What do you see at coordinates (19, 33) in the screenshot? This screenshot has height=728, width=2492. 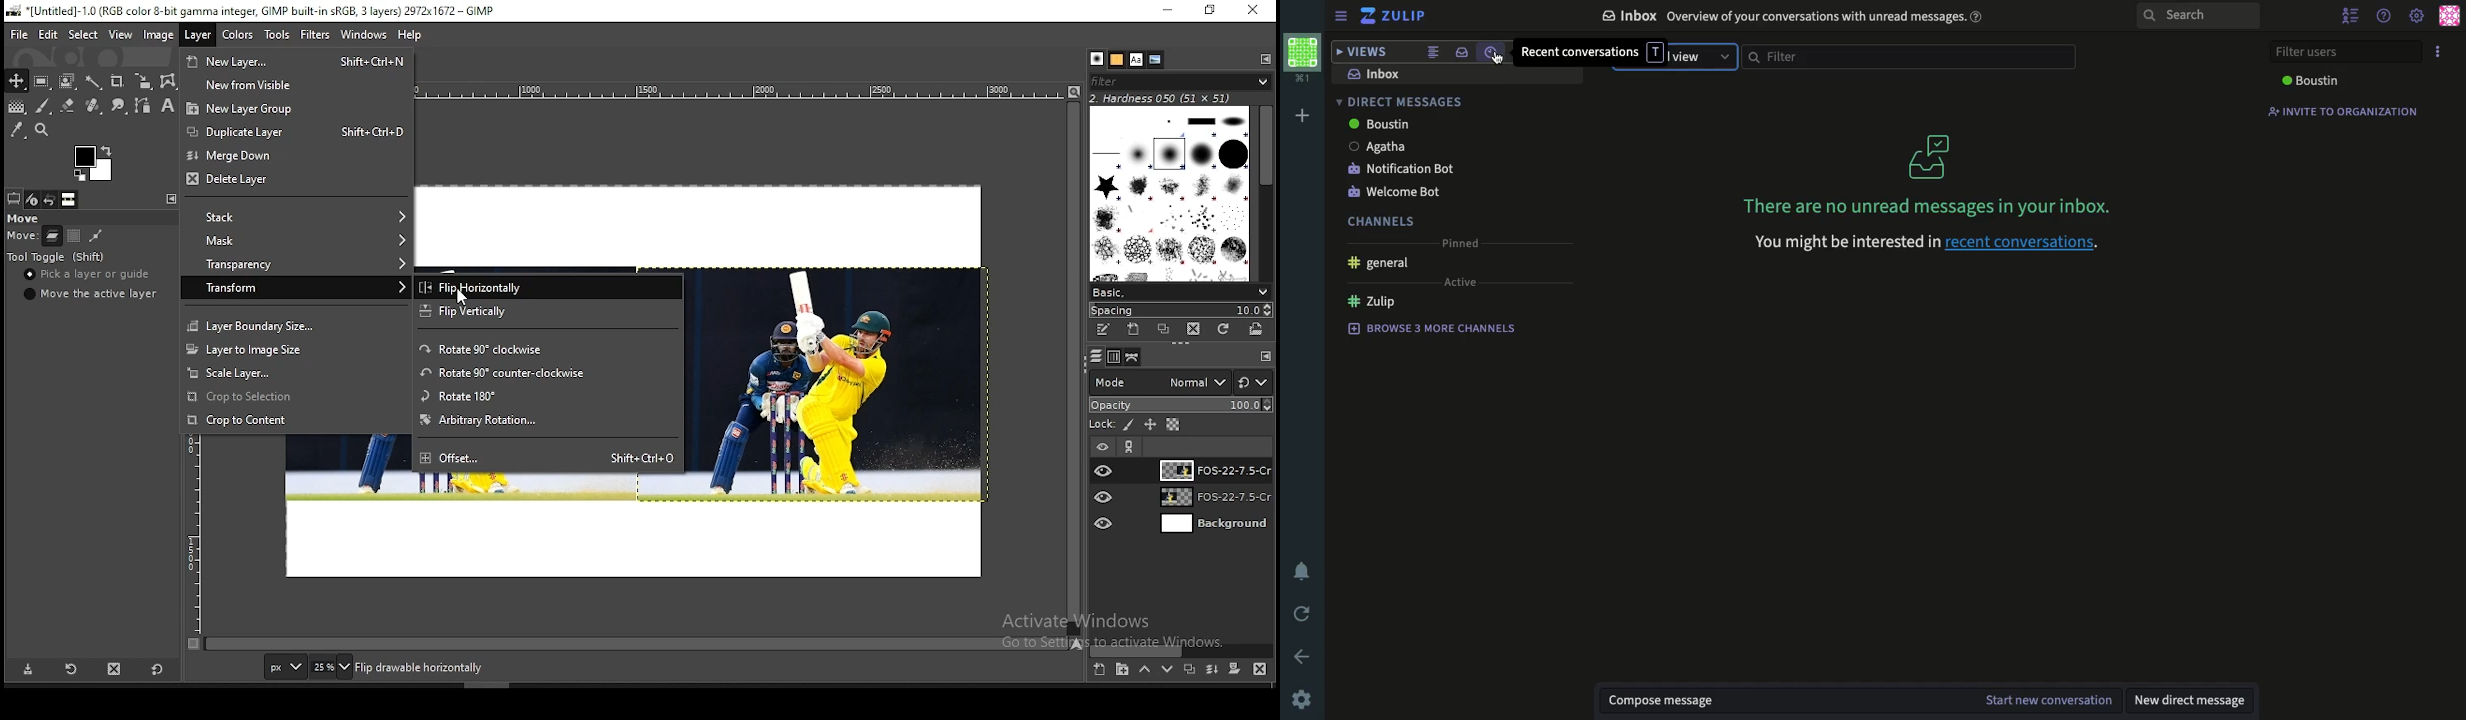 I see `file` at bounding box center [19, 33].